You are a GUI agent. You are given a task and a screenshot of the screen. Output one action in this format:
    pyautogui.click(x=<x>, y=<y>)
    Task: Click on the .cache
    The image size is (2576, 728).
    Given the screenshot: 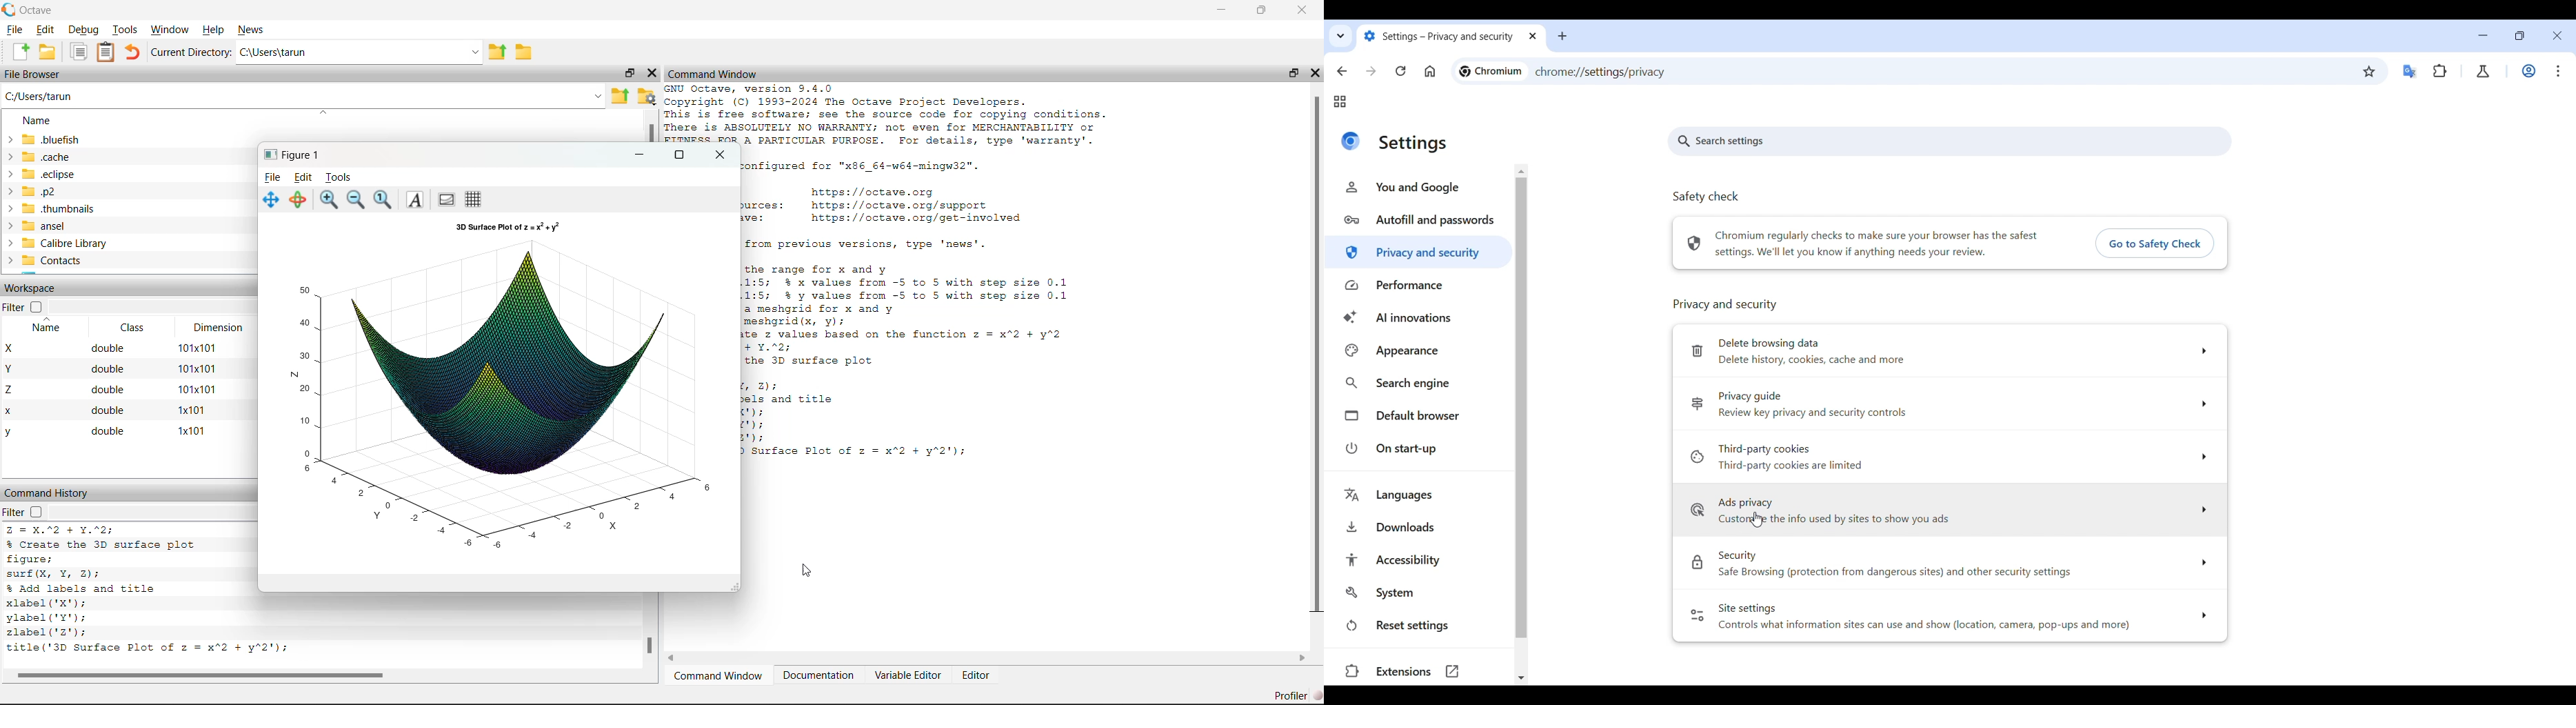 What is the action you would take?
    pyautogui.click(x=39, y=158)
    